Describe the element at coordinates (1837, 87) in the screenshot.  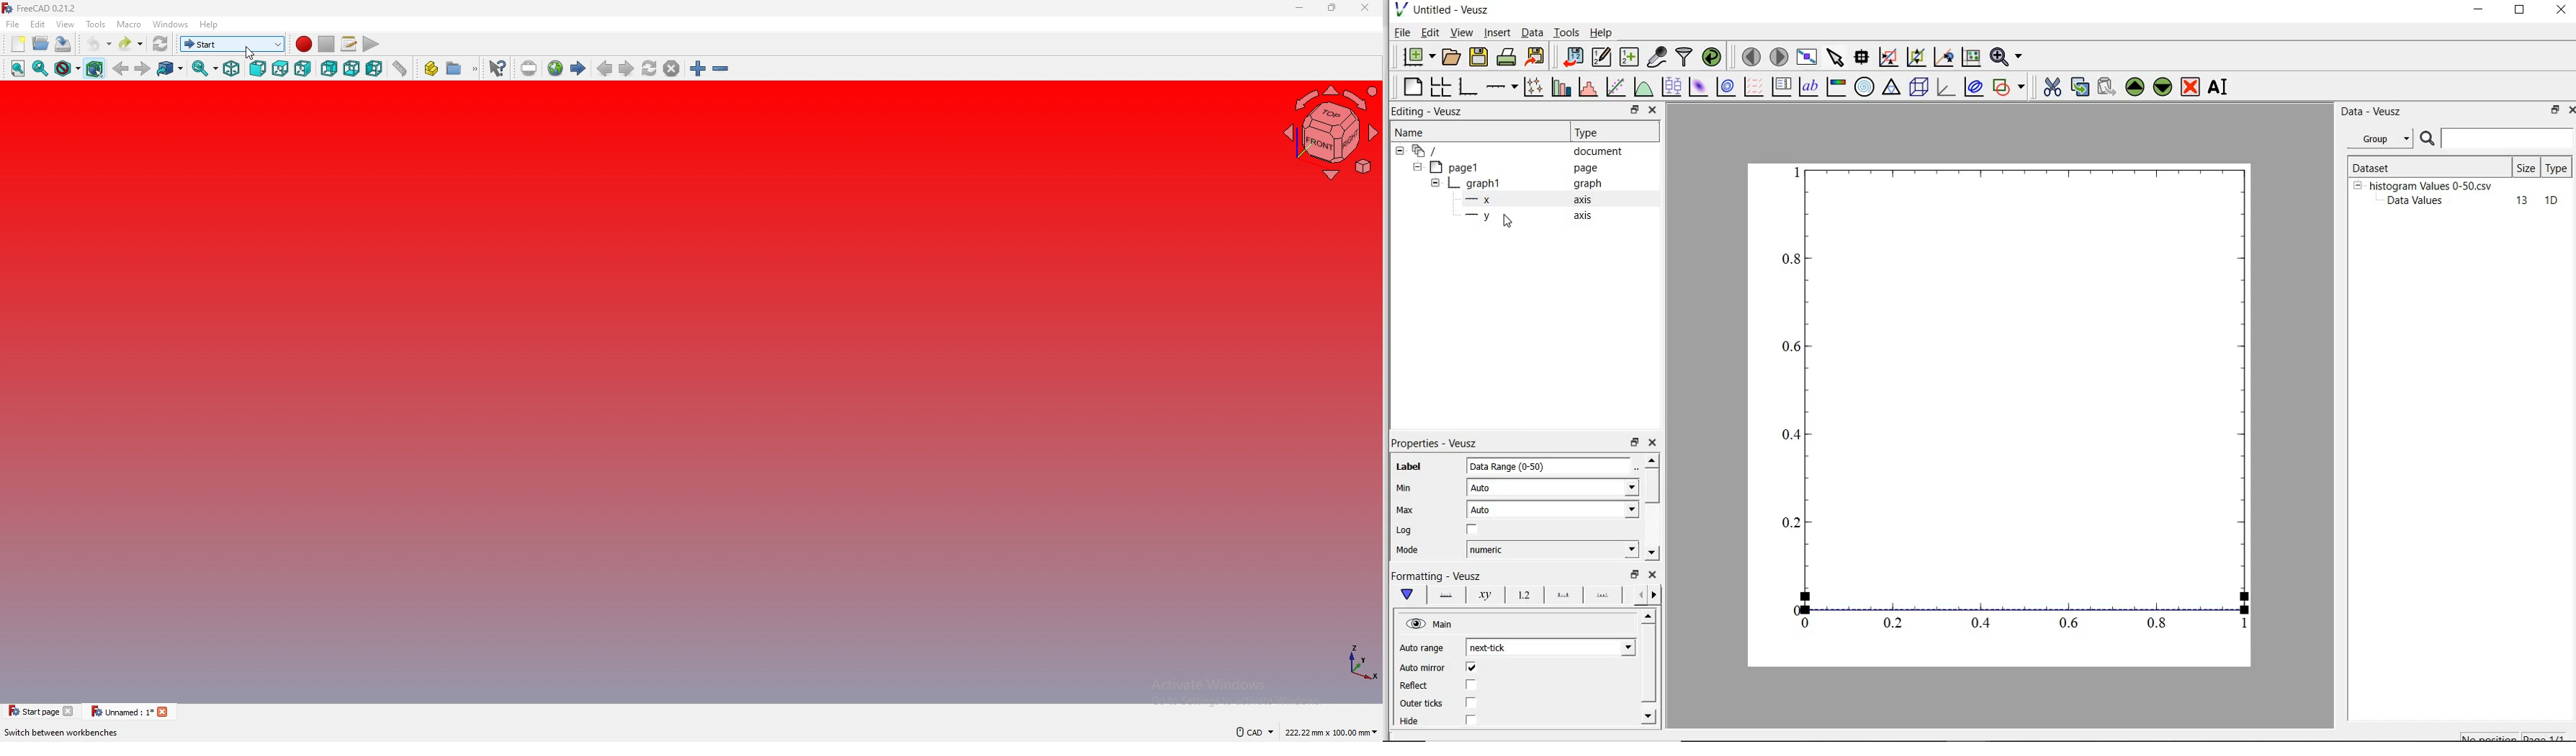
I see `image color bar` at that location.